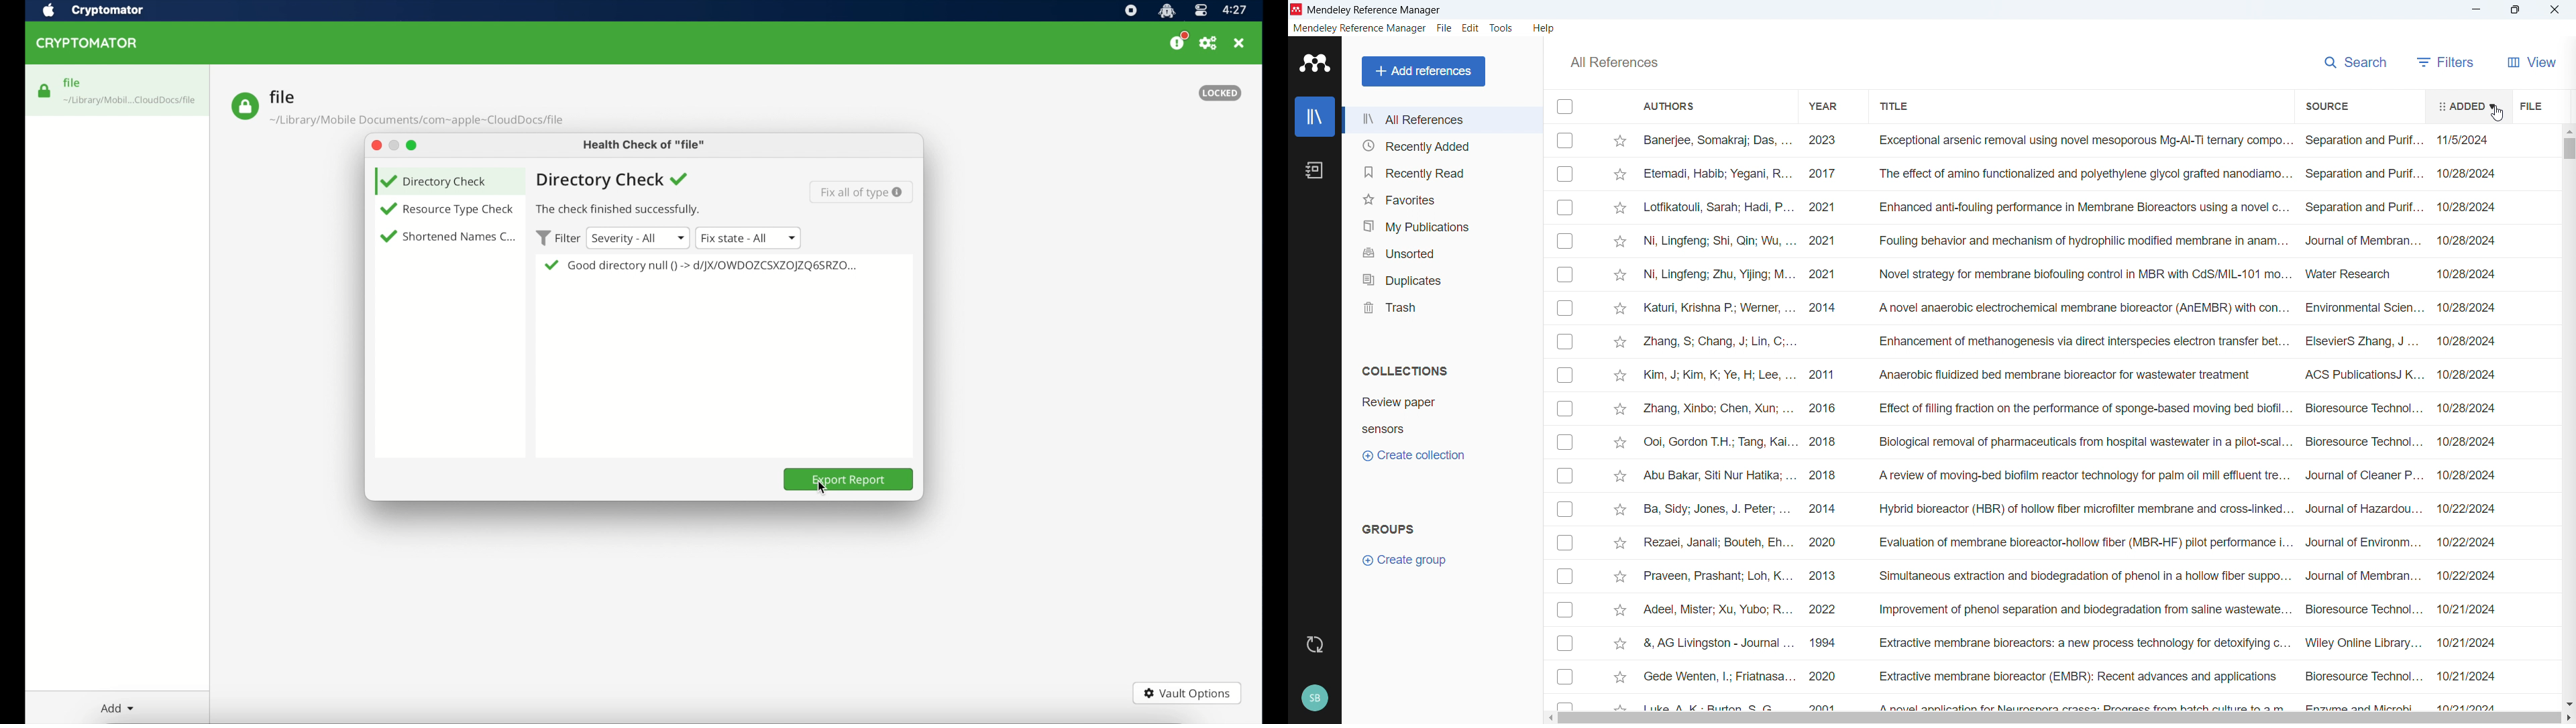 The height and width of the screenshot is (728, 2576). Describe the element at coordinates (1314, 644) in the screenshot. I see `sync ` at that location.